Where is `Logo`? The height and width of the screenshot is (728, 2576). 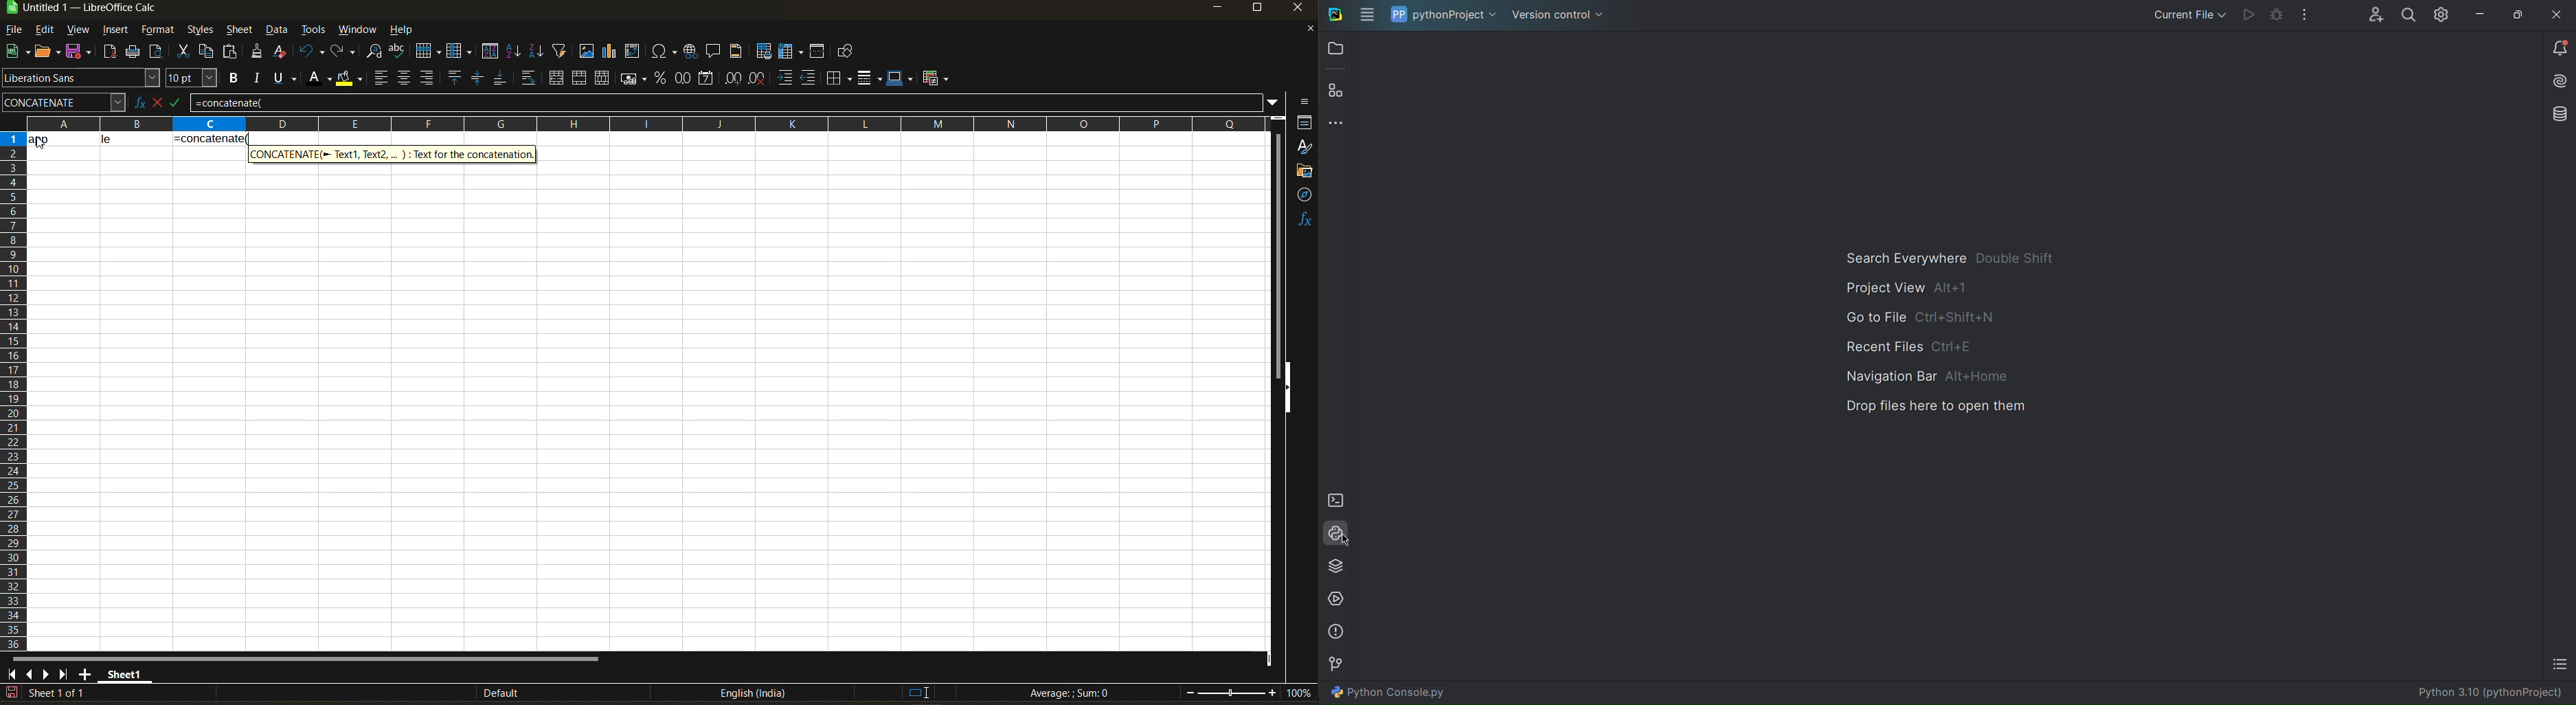 Logo is located at coordinates (1334, 16).